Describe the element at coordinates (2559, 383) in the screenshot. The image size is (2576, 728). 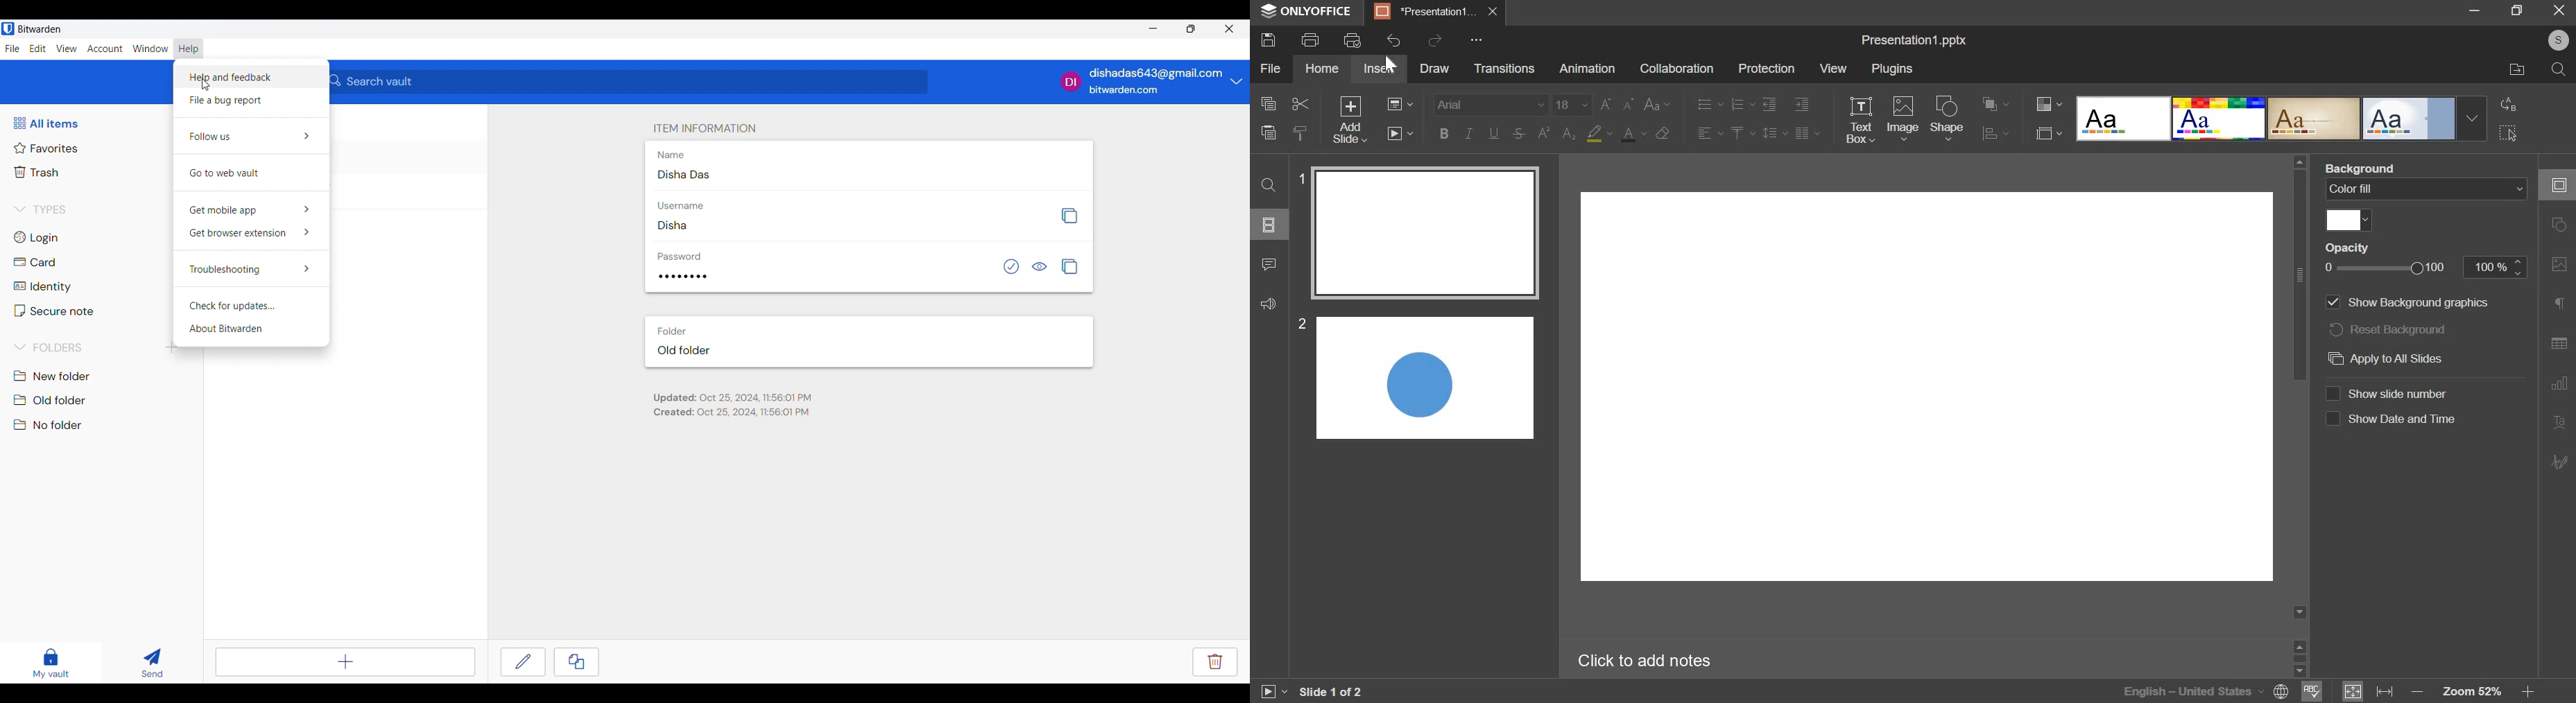
I see `Chart settings` at that location.